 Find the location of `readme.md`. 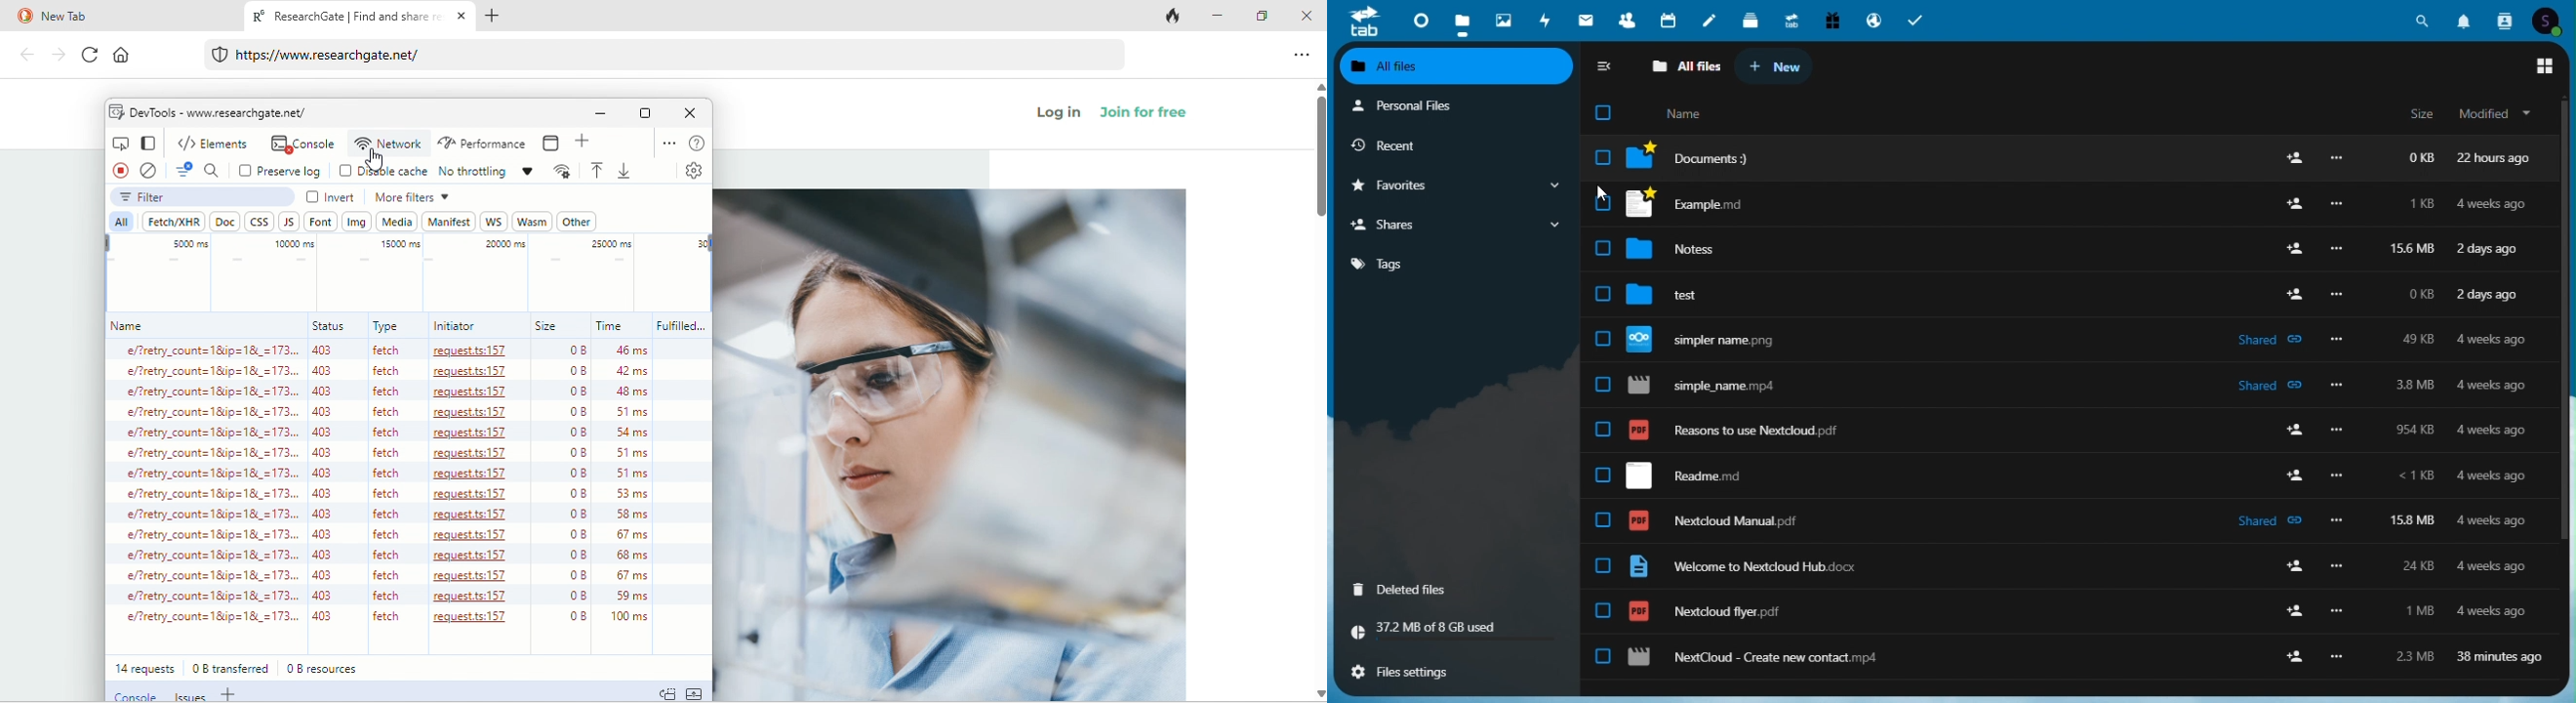

readme.md is located at coordinates (1703, 476).